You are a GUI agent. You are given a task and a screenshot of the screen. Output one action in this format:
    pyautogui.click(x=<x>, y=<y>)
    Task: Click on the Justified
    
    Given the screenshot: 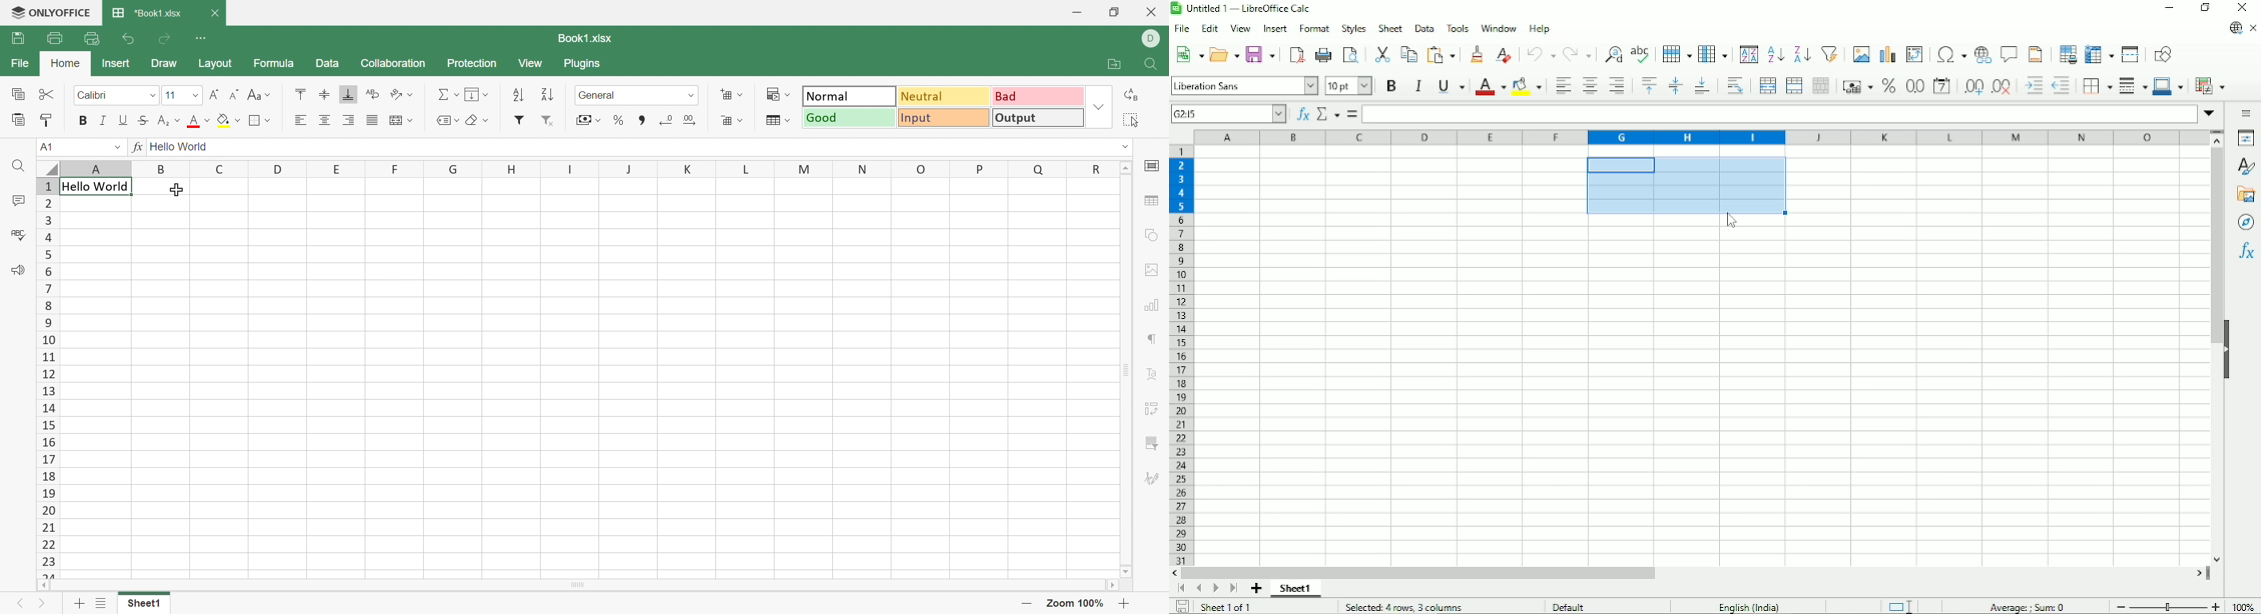 What is the action you would take?
    pyautogui.click(x=373, y=120)
    